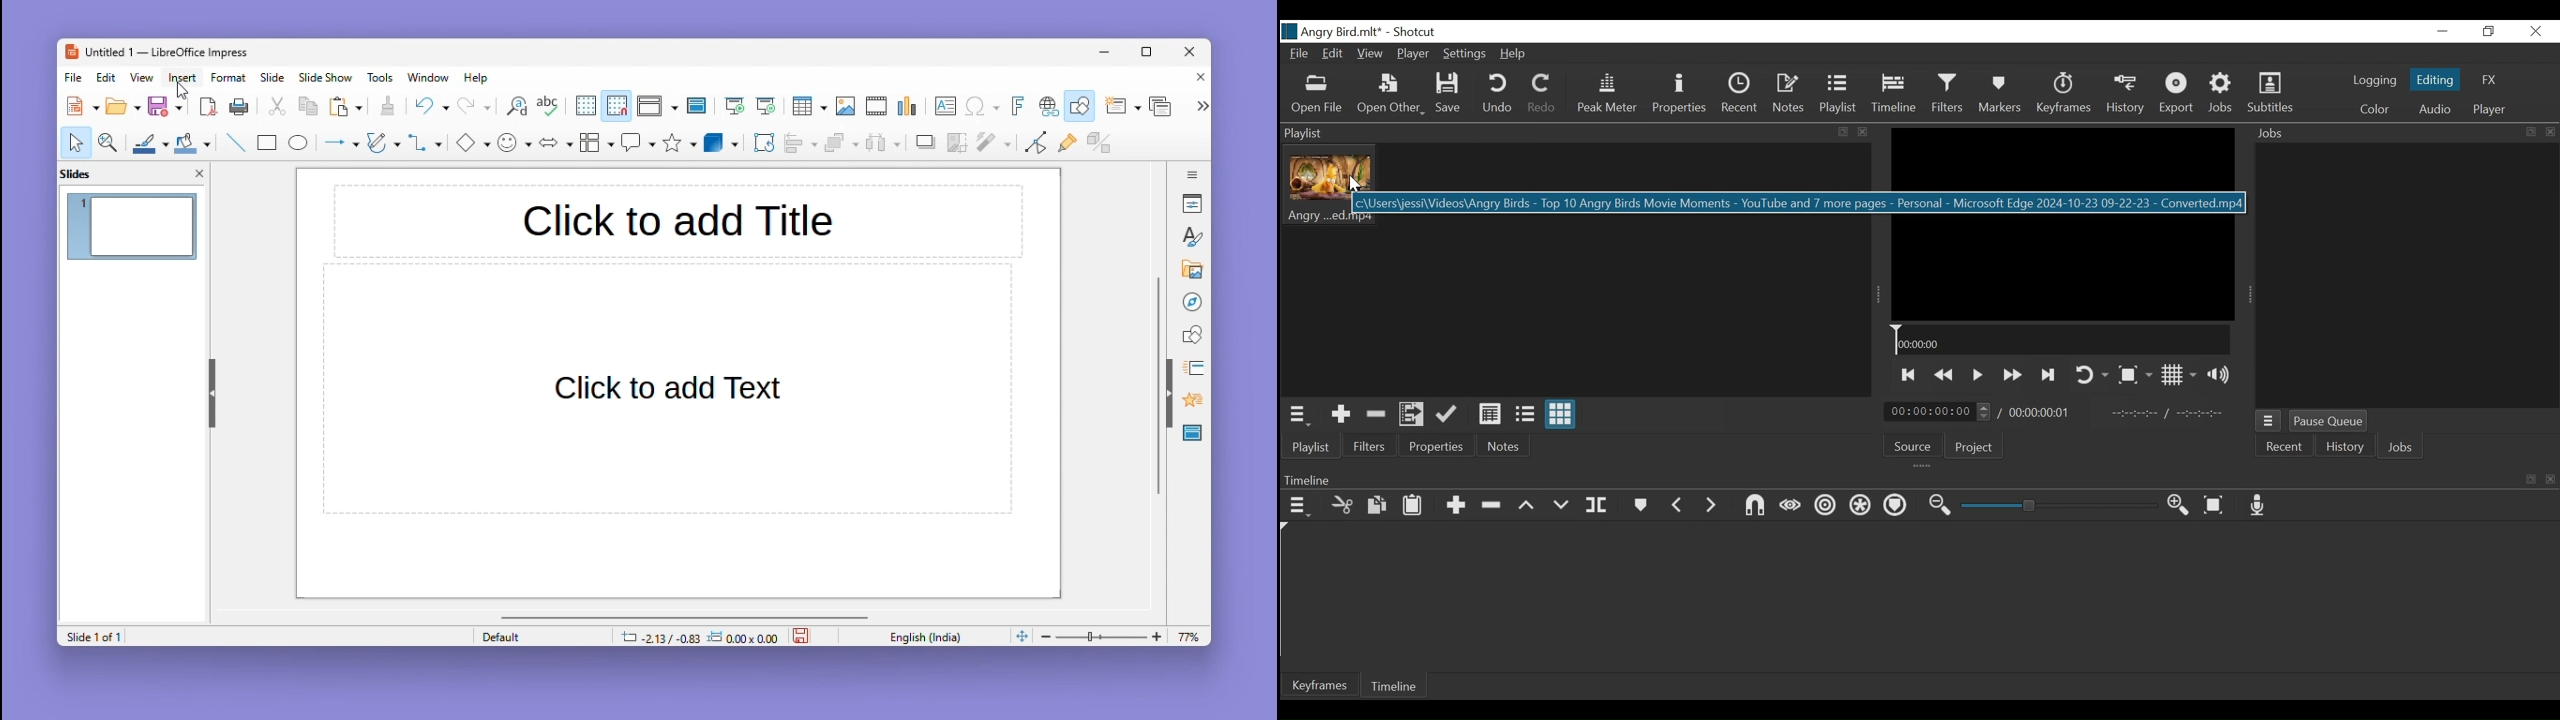 This screenshot has height=728, width=2576. I want to click on New slide, so click(1122, 107).